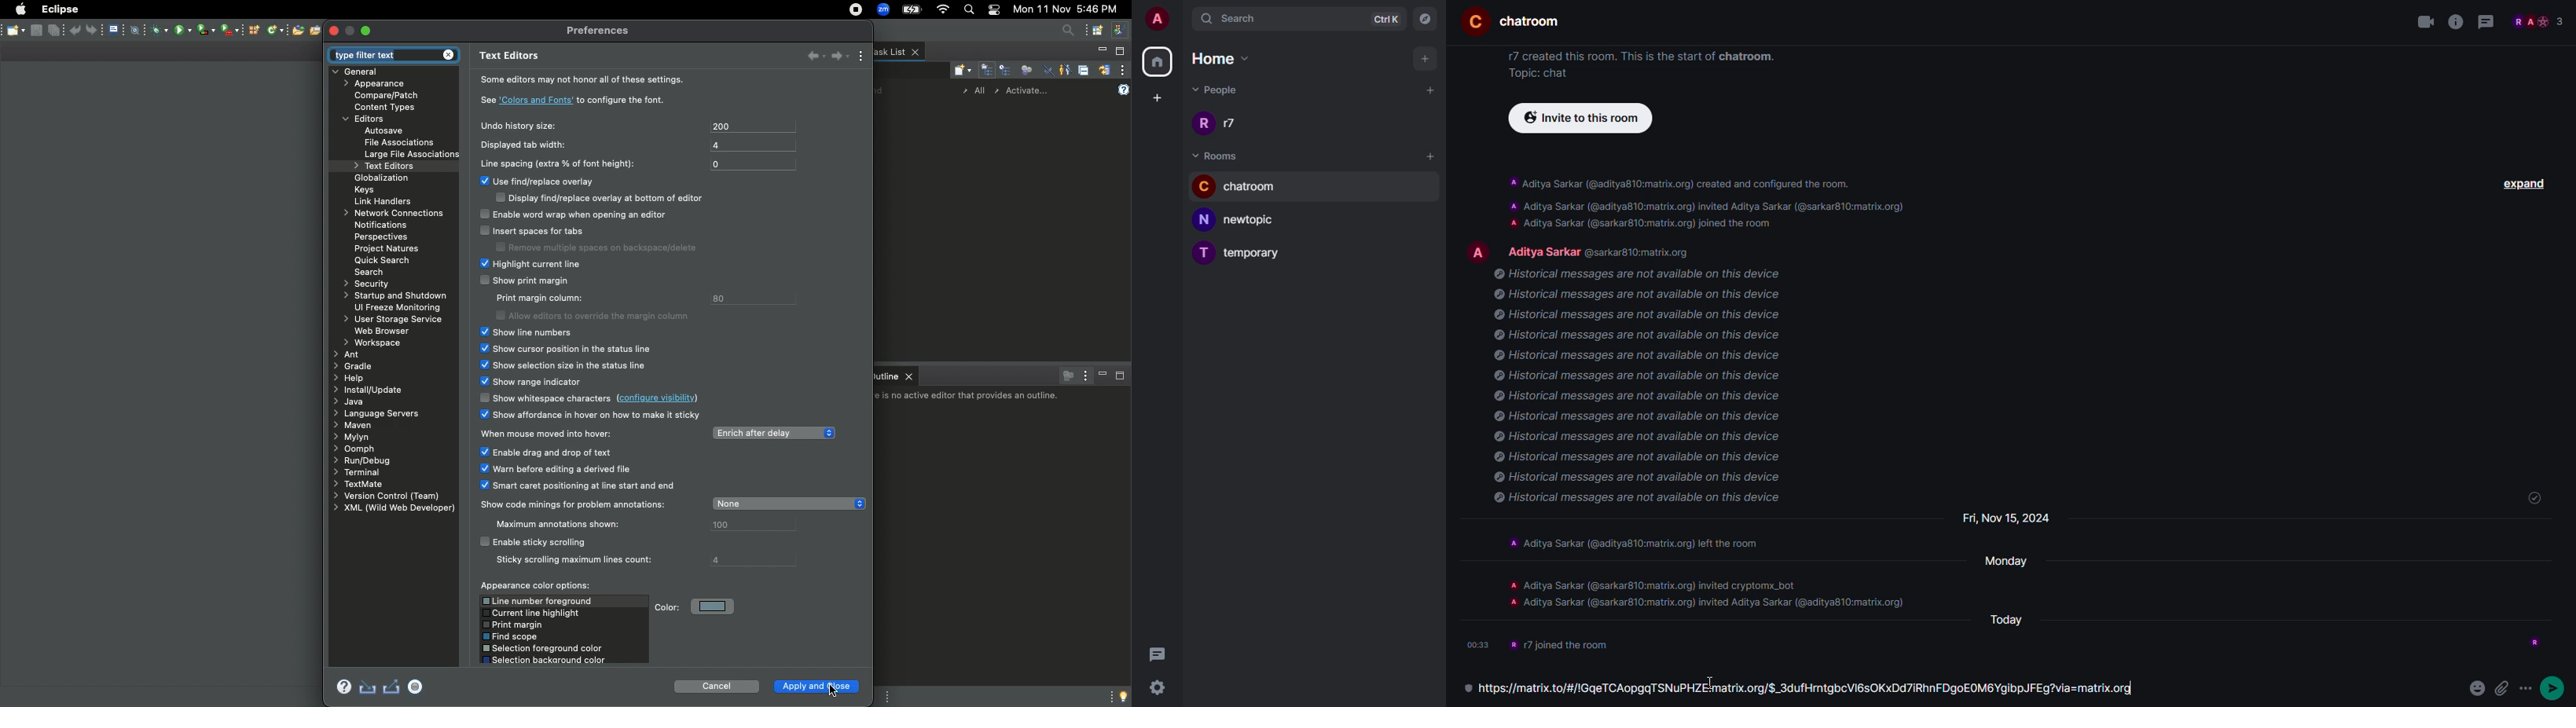 The width and height of the screenshot is (2576, 728). What do you see at coordinates (357, 471) in the screenshot?
I see `Terminal` at bounding box center [357, 471].